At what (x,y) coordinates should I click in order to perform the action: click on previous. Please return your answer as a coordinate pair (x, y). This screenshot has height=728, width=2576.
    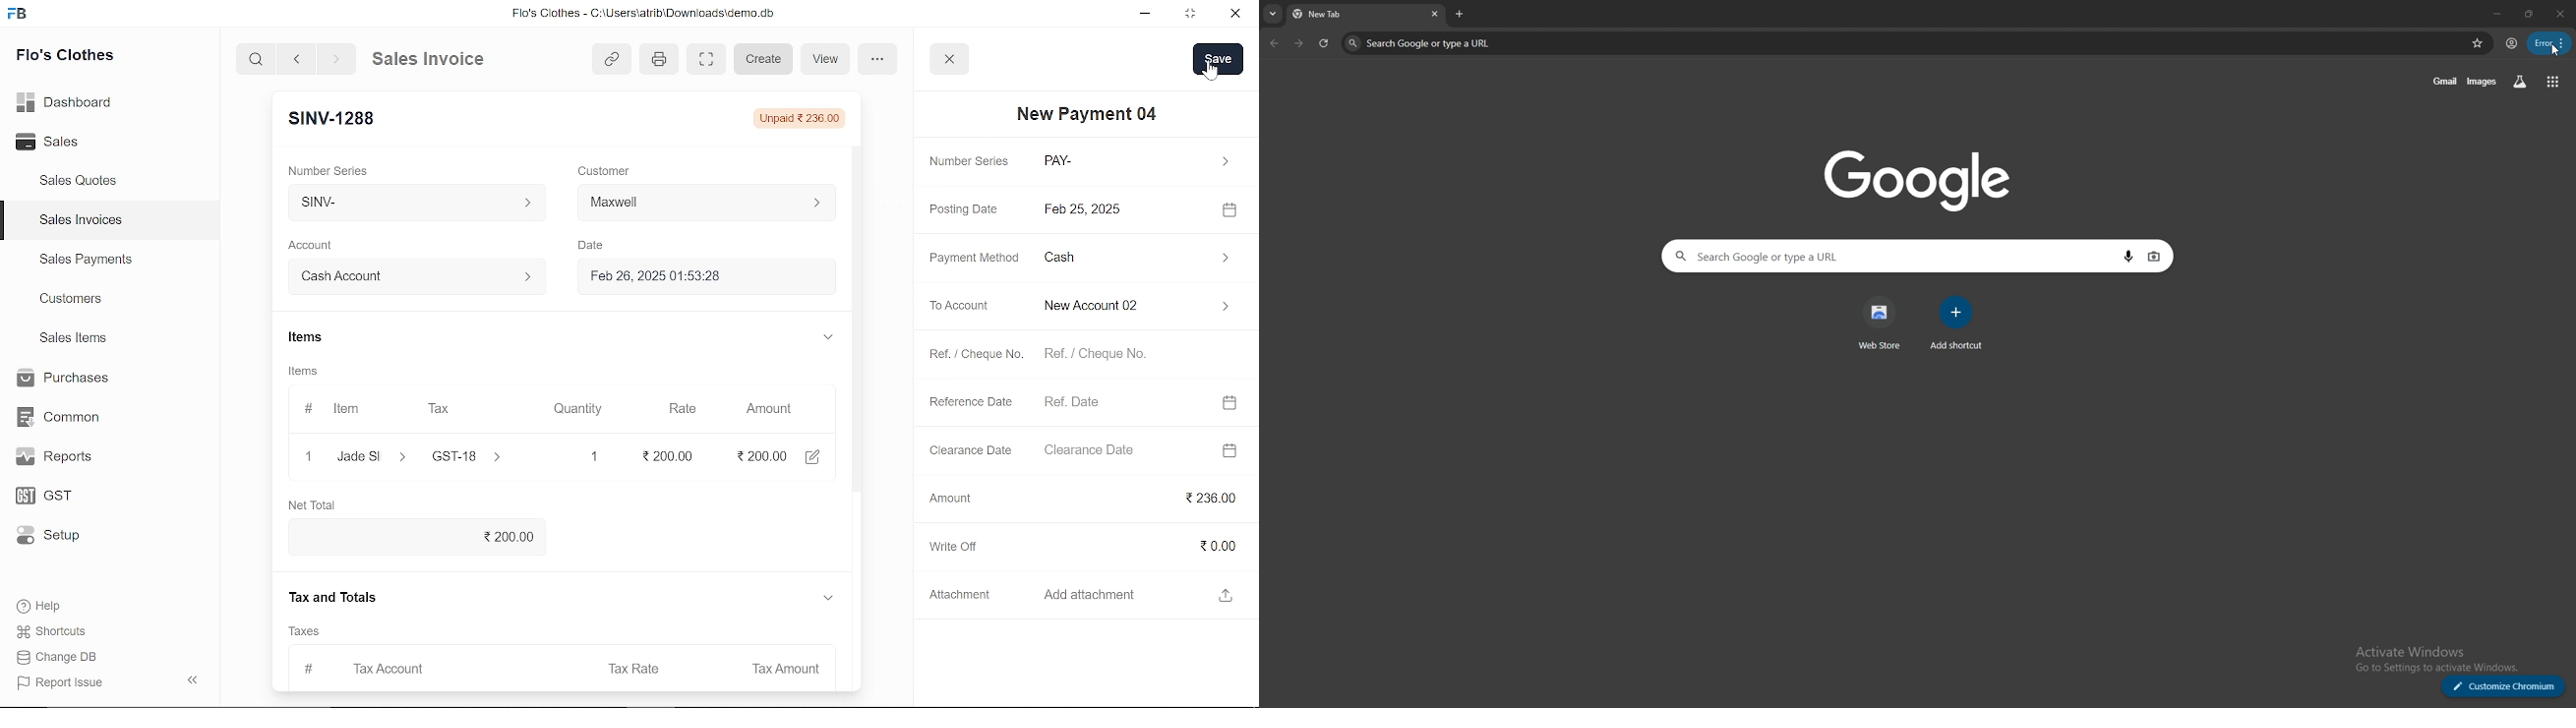
    Looking at the image, I should click on (297, 58).